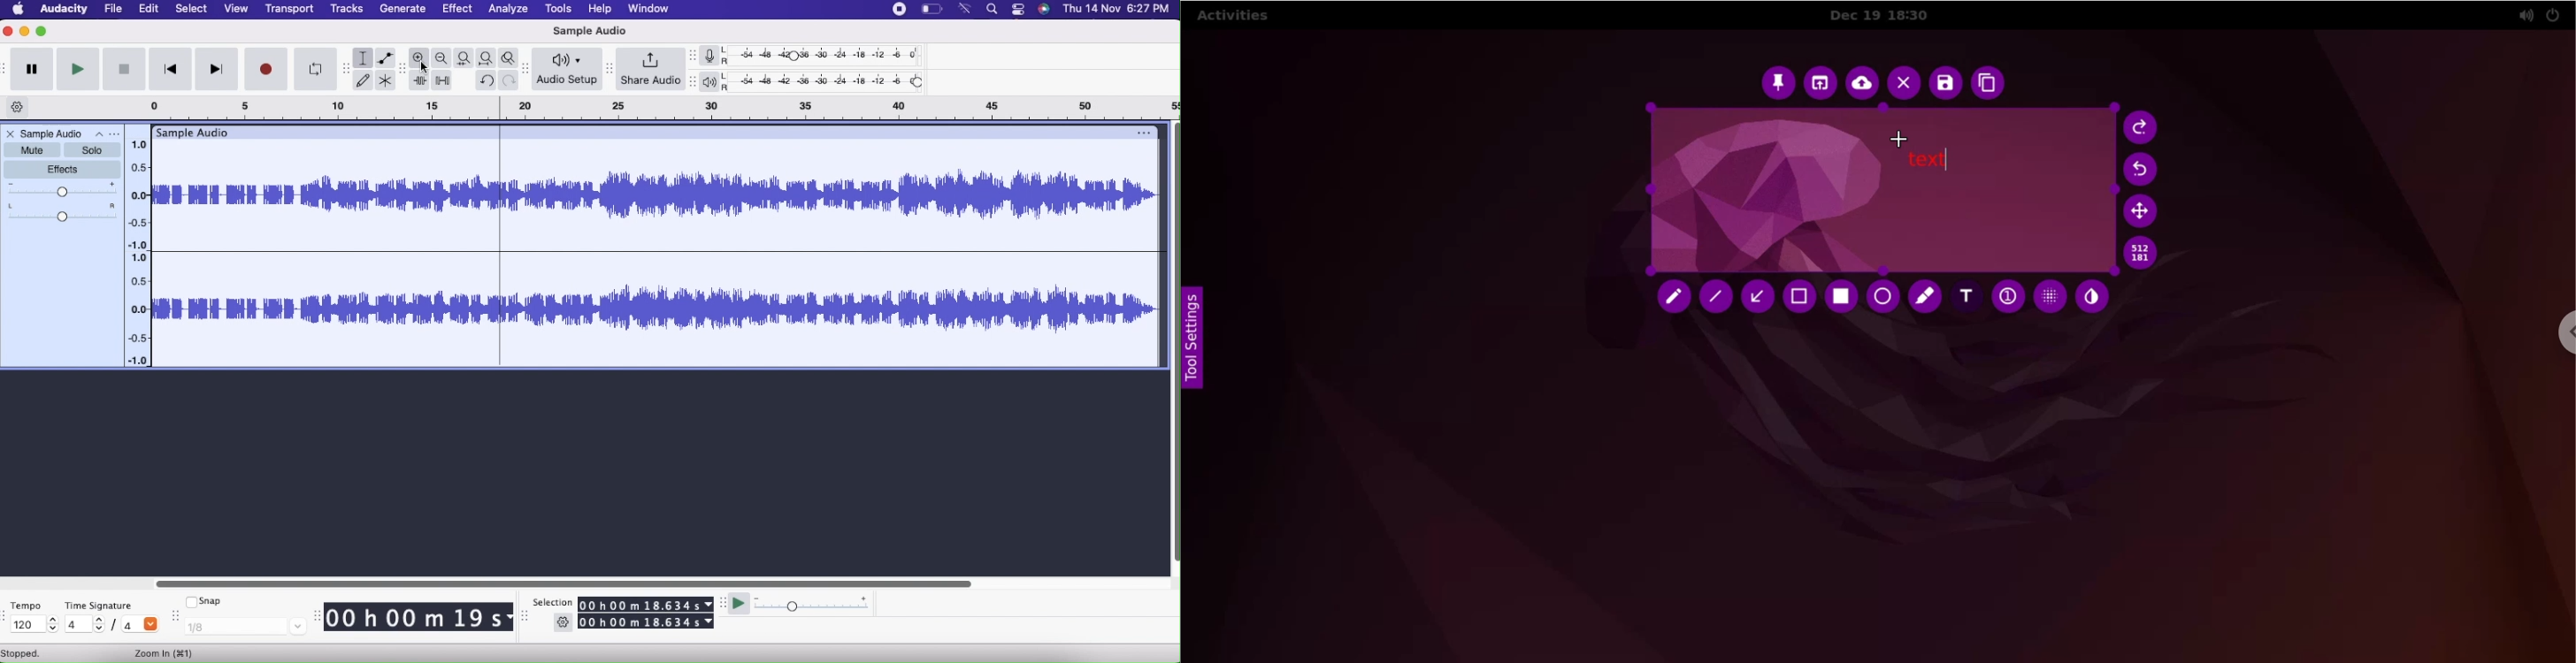  What do you see at coordinates (207, 602) in the screenshot?
I see `Snap` at bounding box center [207, 602].